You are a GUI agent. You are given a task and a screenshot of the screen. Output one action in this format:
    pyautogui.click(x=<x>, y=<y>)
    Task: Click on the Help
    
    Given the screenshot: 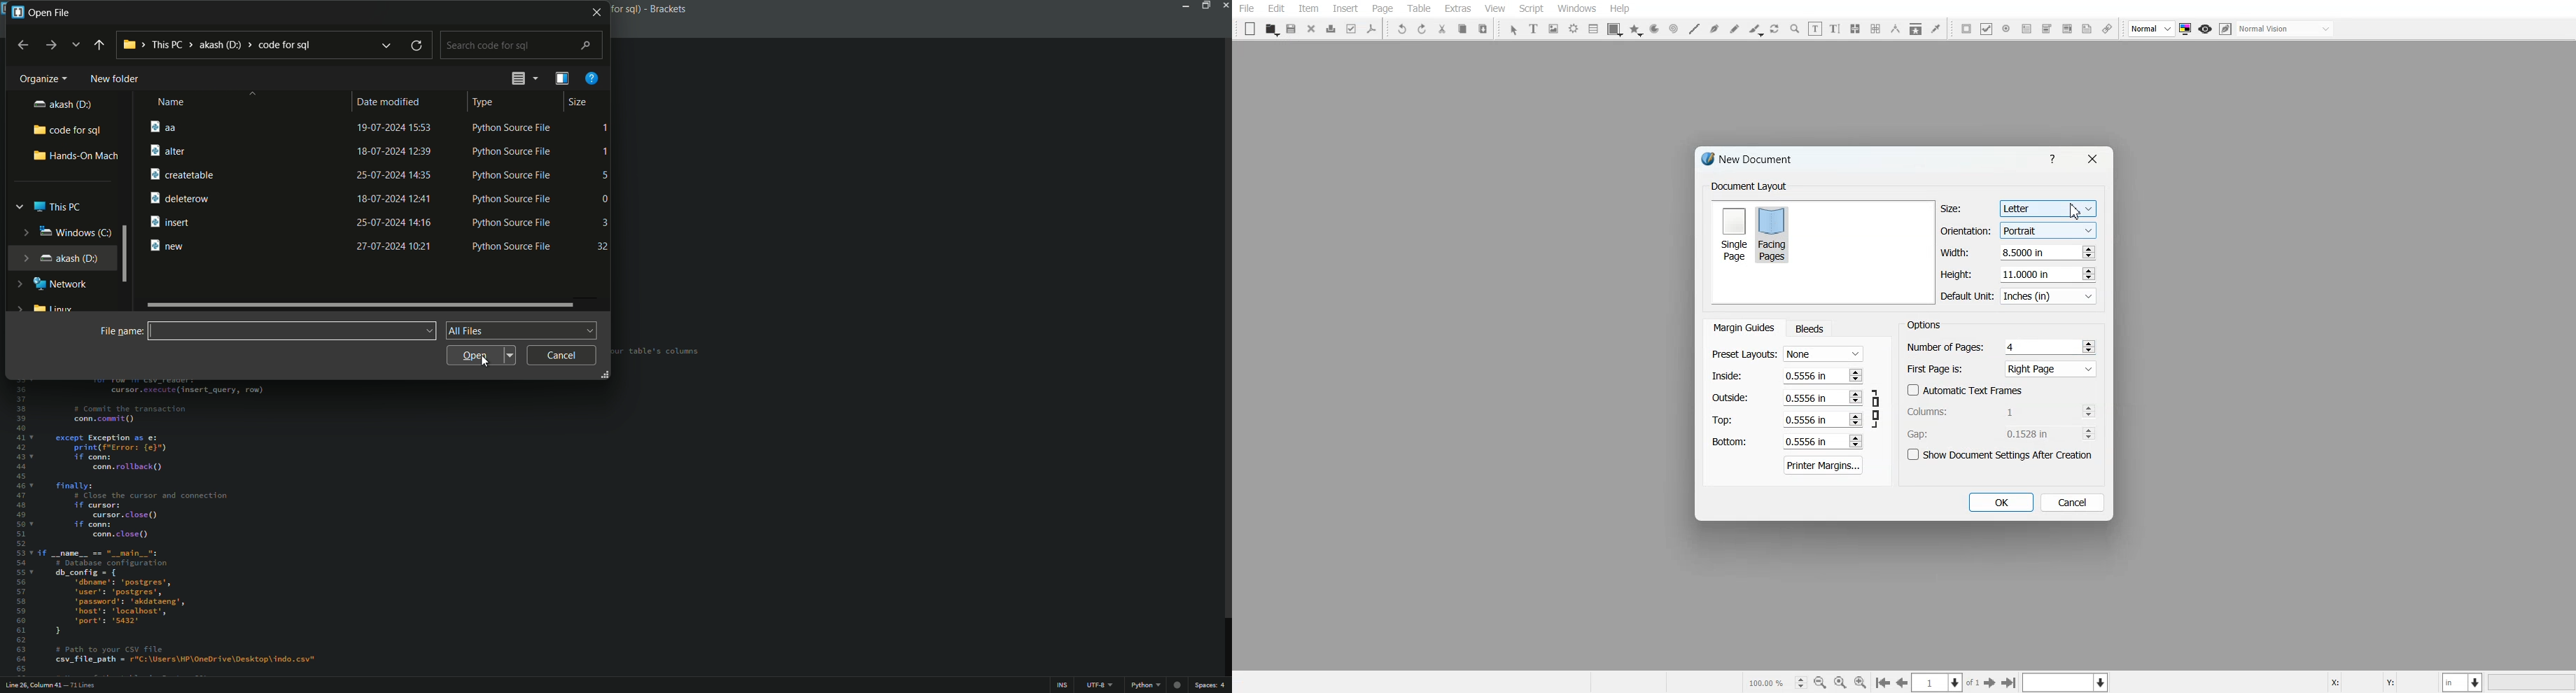 What is the action you would take?
    pyautogui.click(x=2055, y=158)
    